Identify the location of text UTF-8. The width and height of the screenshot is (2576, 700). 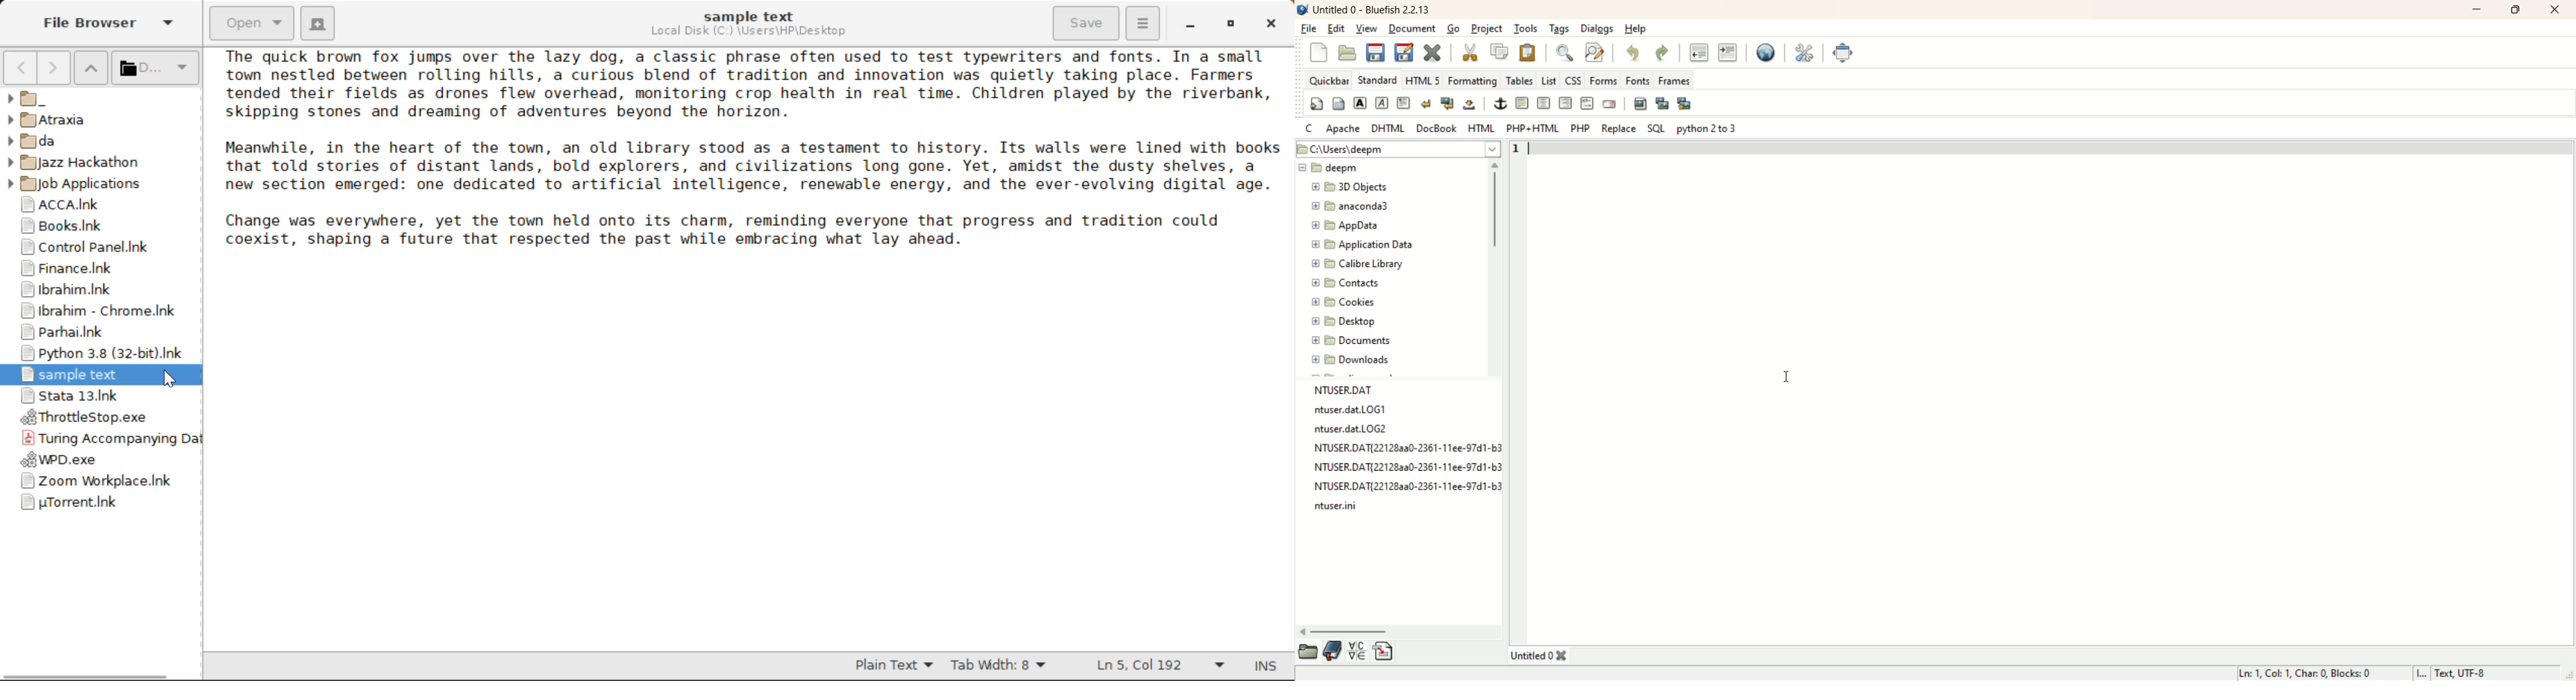
(2495, 674).